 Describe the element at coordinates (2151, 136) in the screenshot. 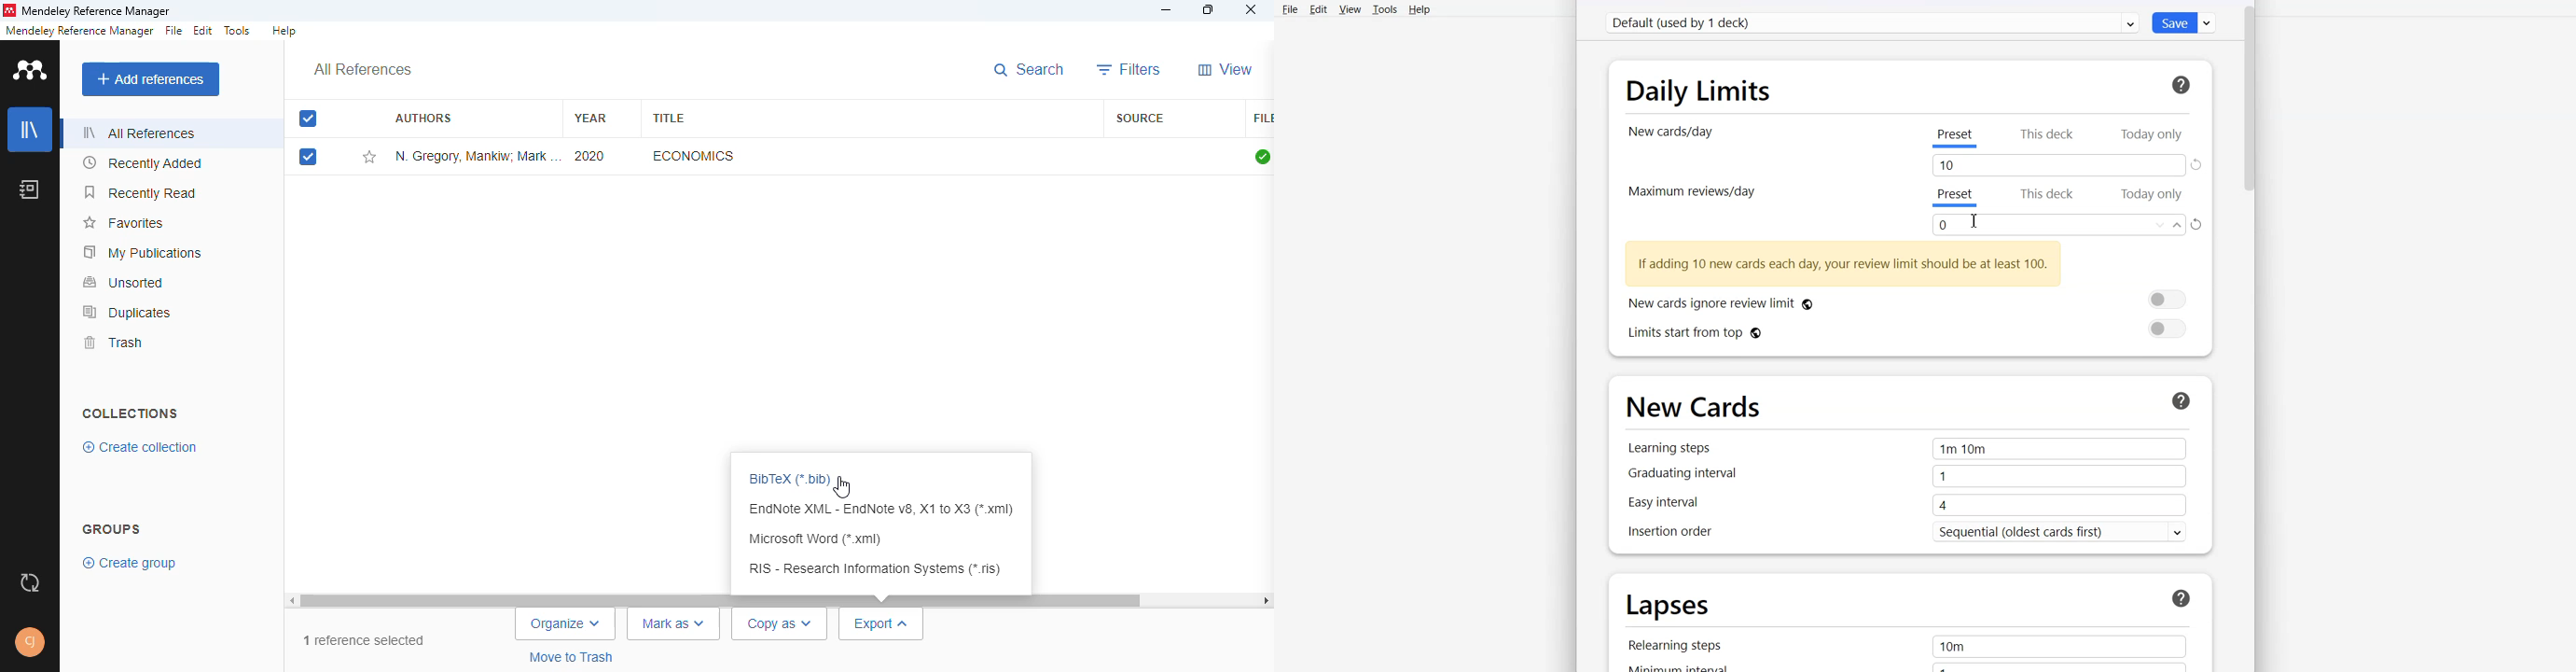

I see `Today Only` at that location.